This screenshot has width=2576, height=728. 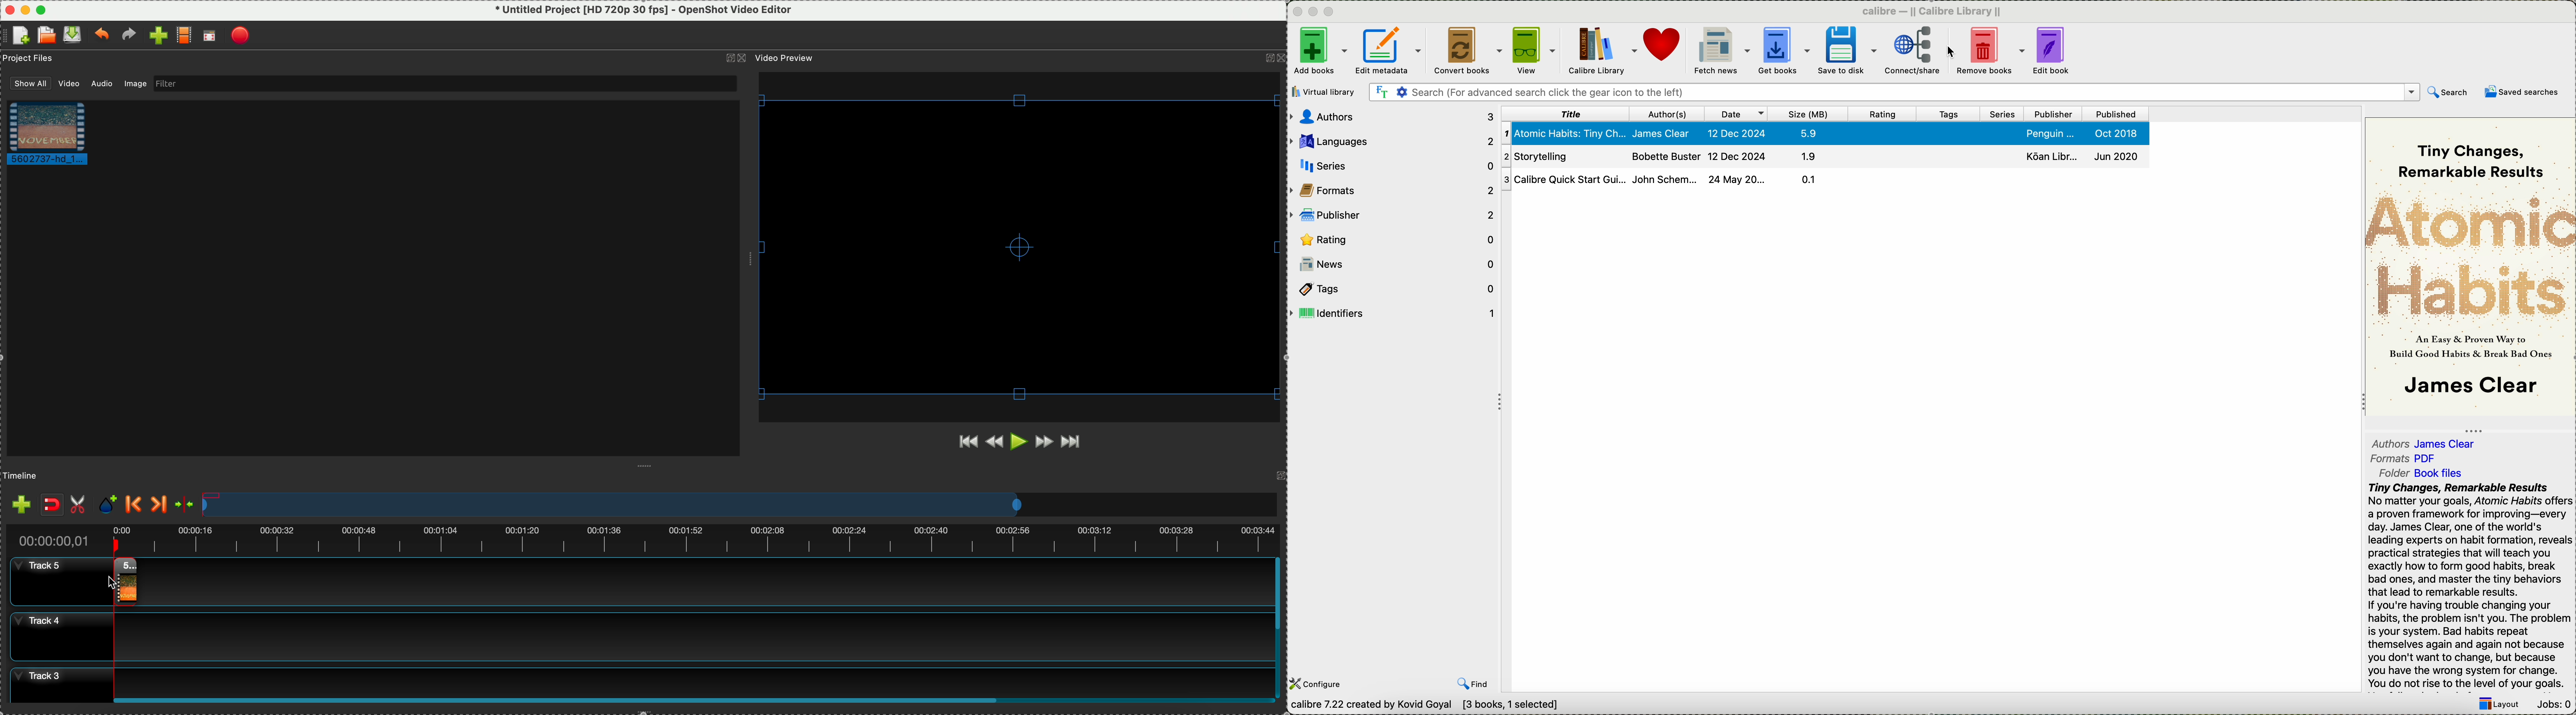 I want to click on folder, so click(x=2427, y=472).